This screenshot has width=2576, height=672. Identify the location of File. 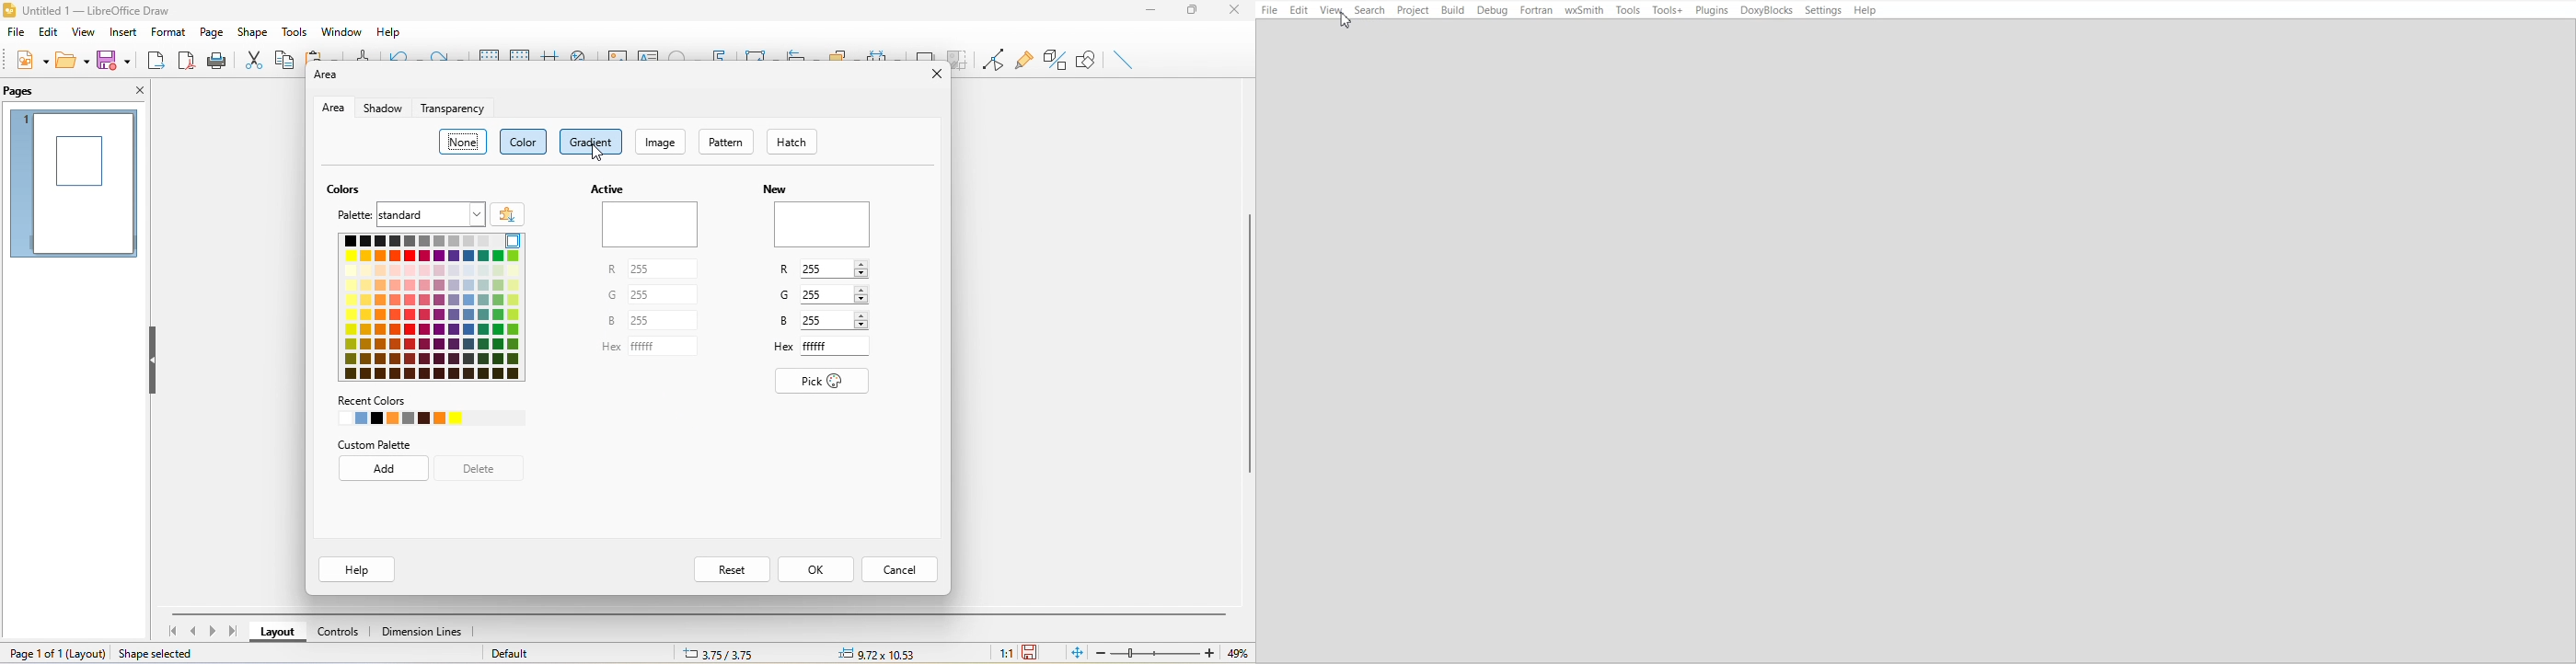
(1270, 10).